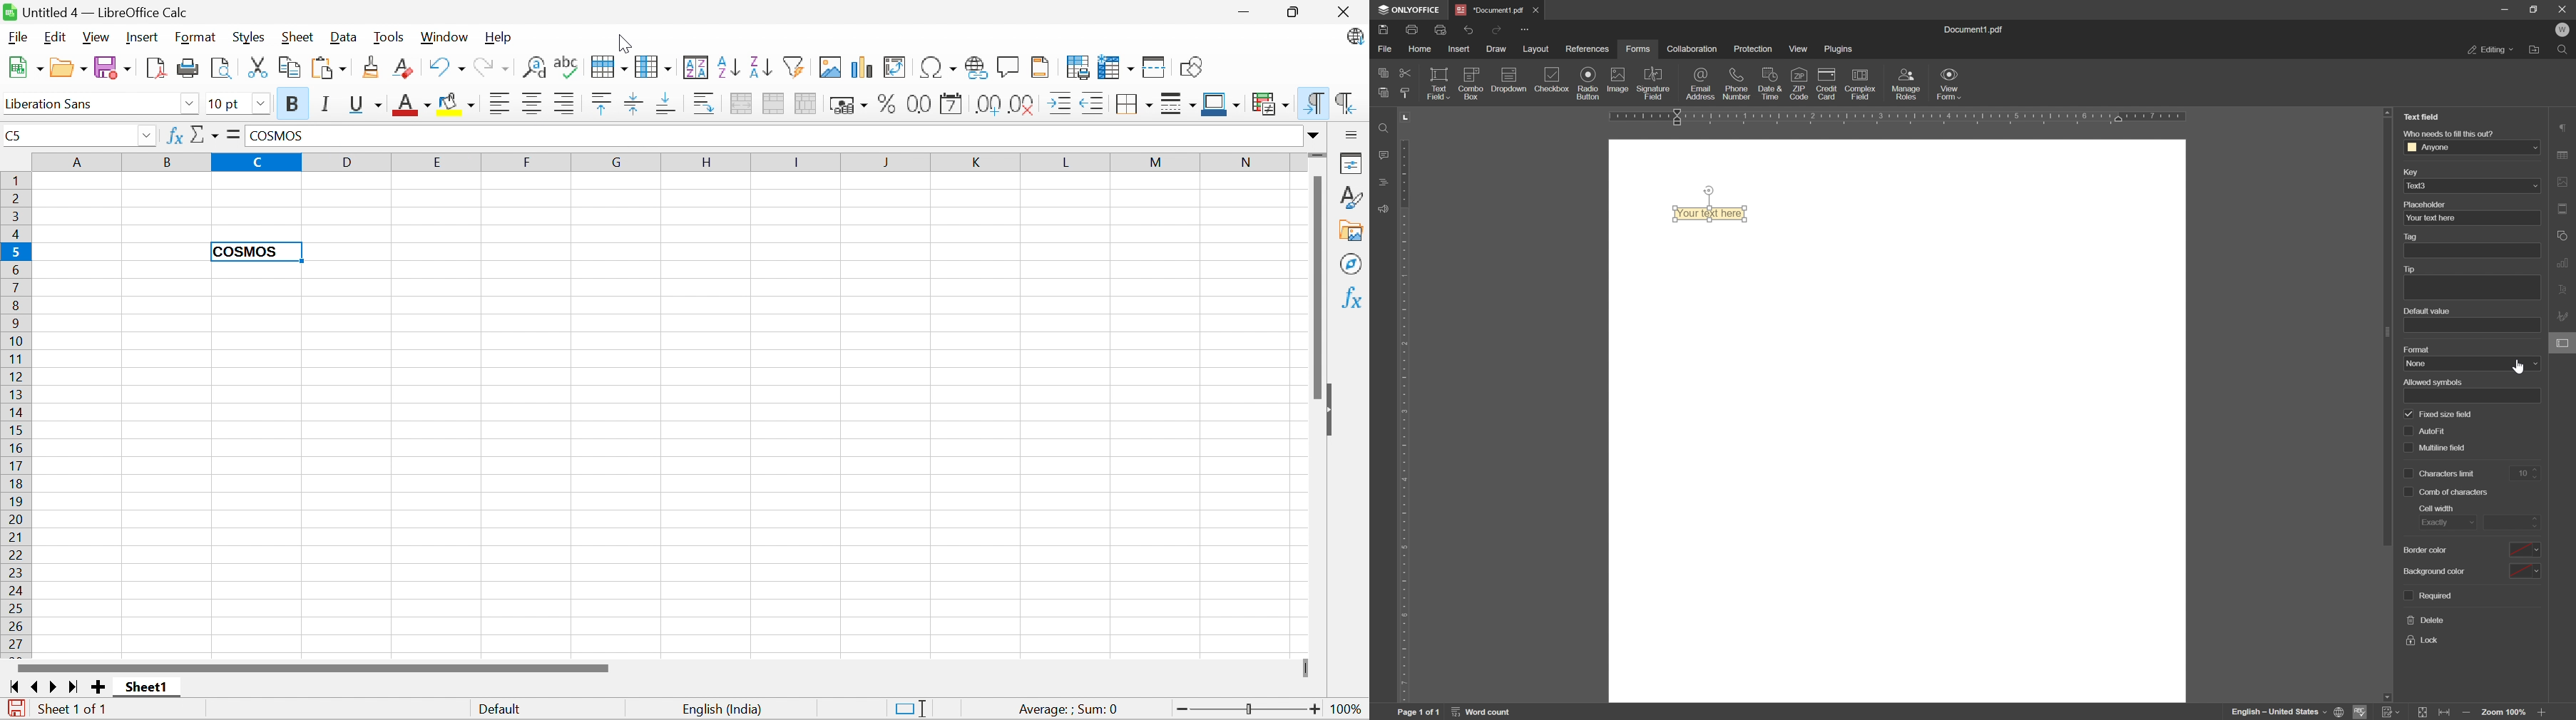 The image size is (2576, 728). Describe the element at coordinates (189, 68) in the screenshot. I see `Print` at that location.